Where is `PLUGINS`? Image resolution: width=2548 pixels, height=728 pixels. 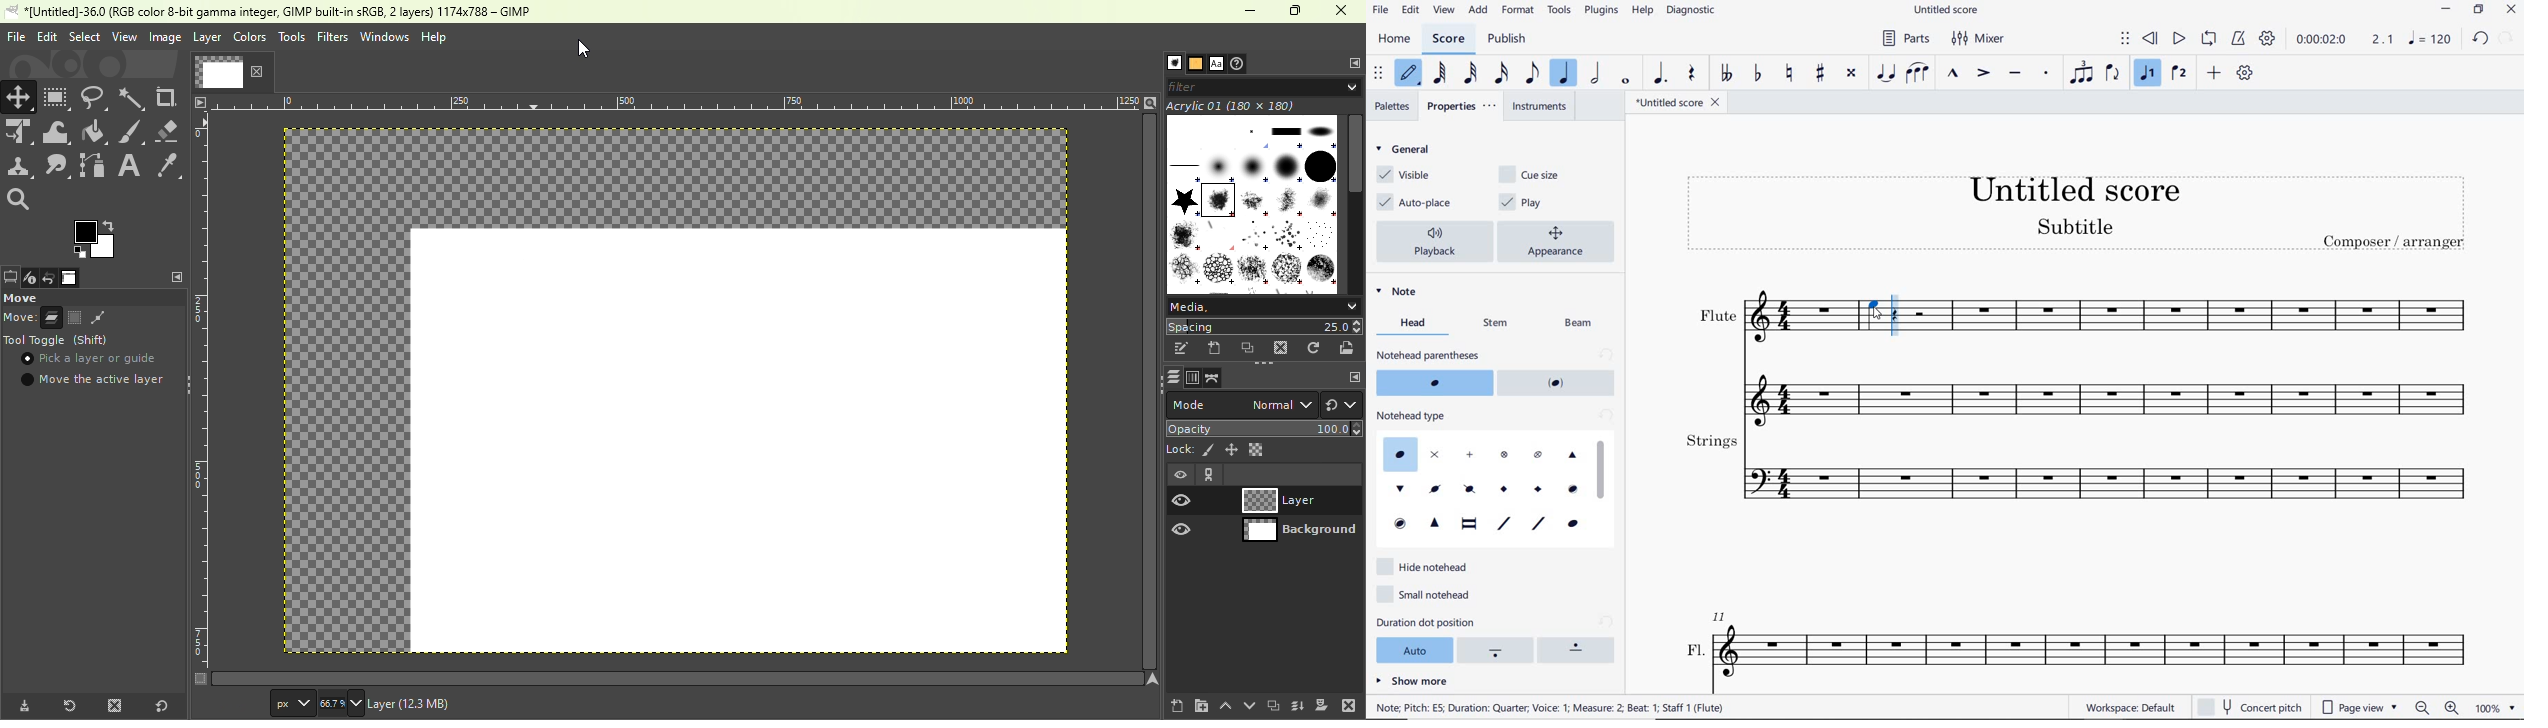 PLUGINS is located at coordinates (1603, 11).